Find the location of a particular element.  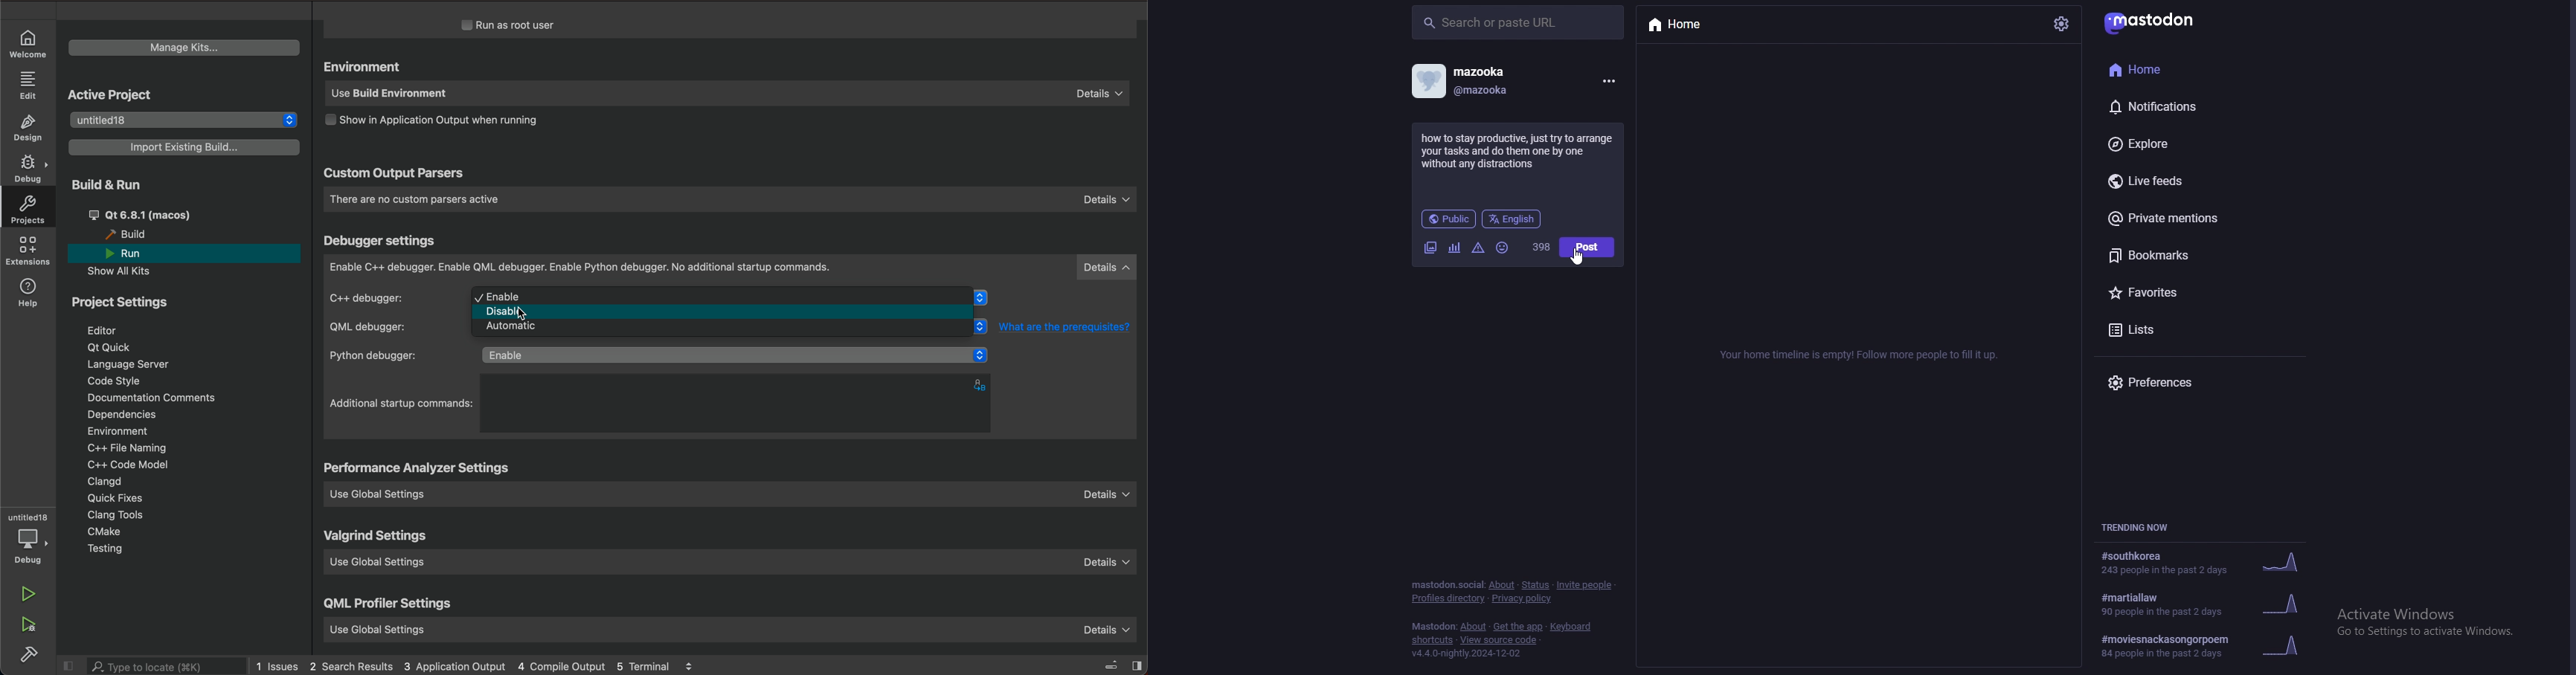

What are the prerequisites? is located at coordinates (1071, 327).